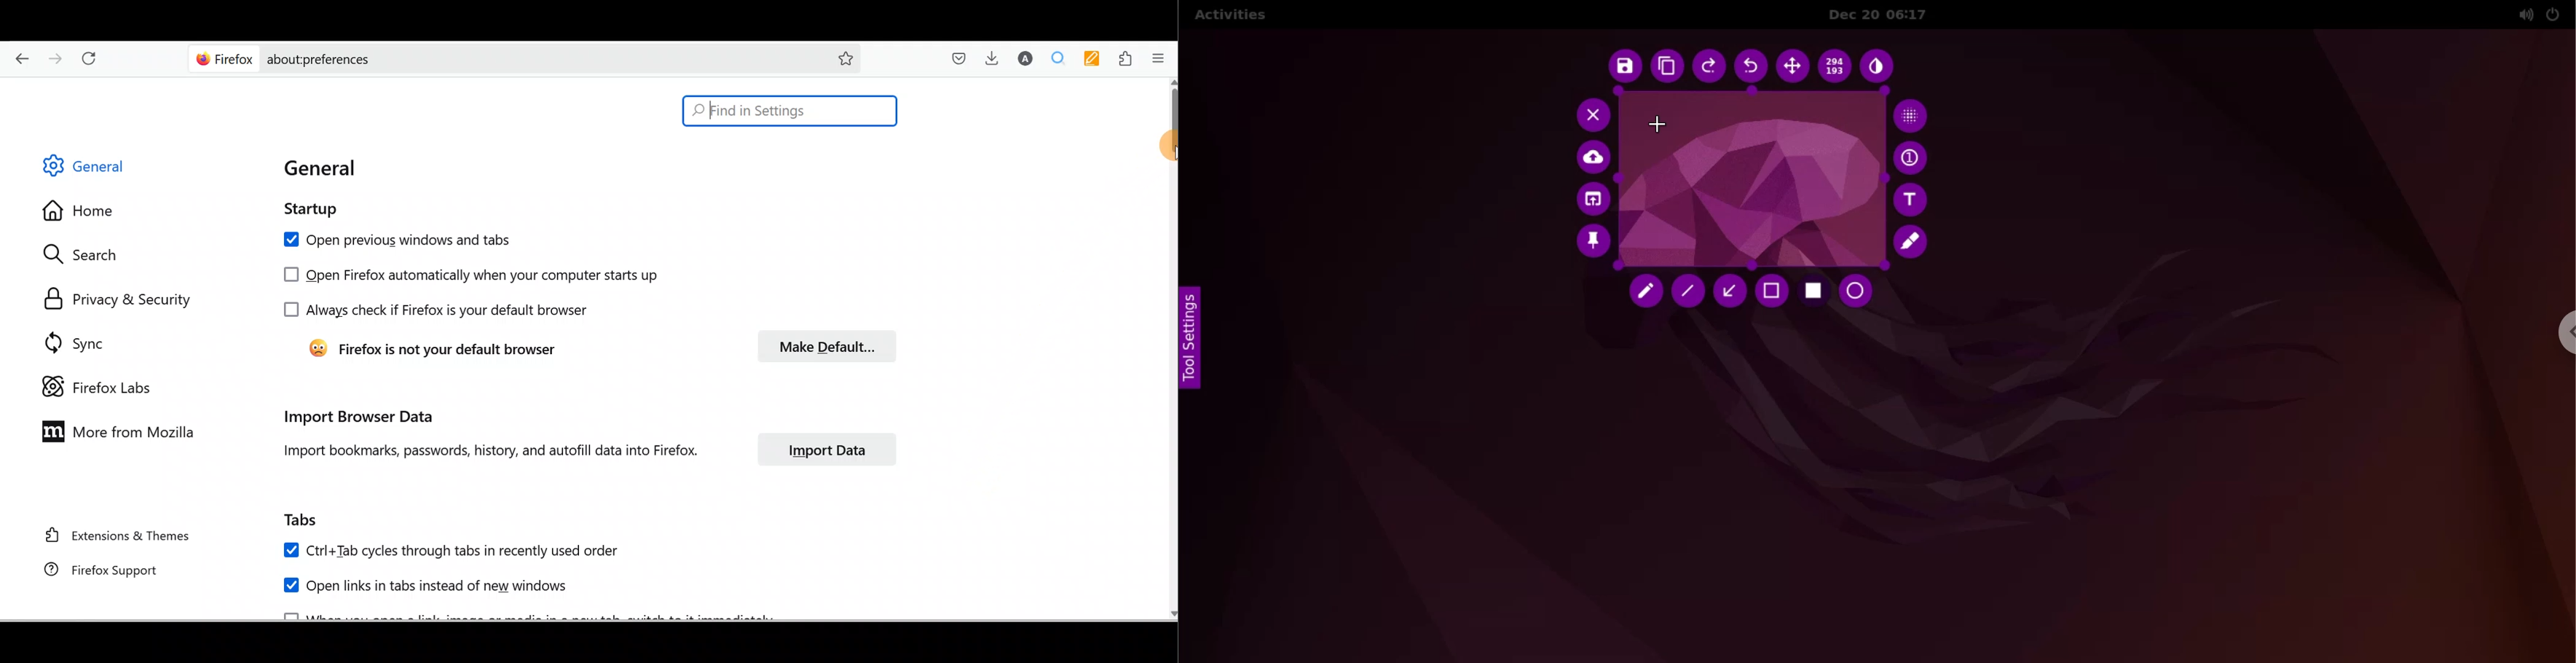  What do you see at coordinates (433, 308) in the screenshot?
I see `Always check if Firefox is your default browser` at bounding box center [433, 308].